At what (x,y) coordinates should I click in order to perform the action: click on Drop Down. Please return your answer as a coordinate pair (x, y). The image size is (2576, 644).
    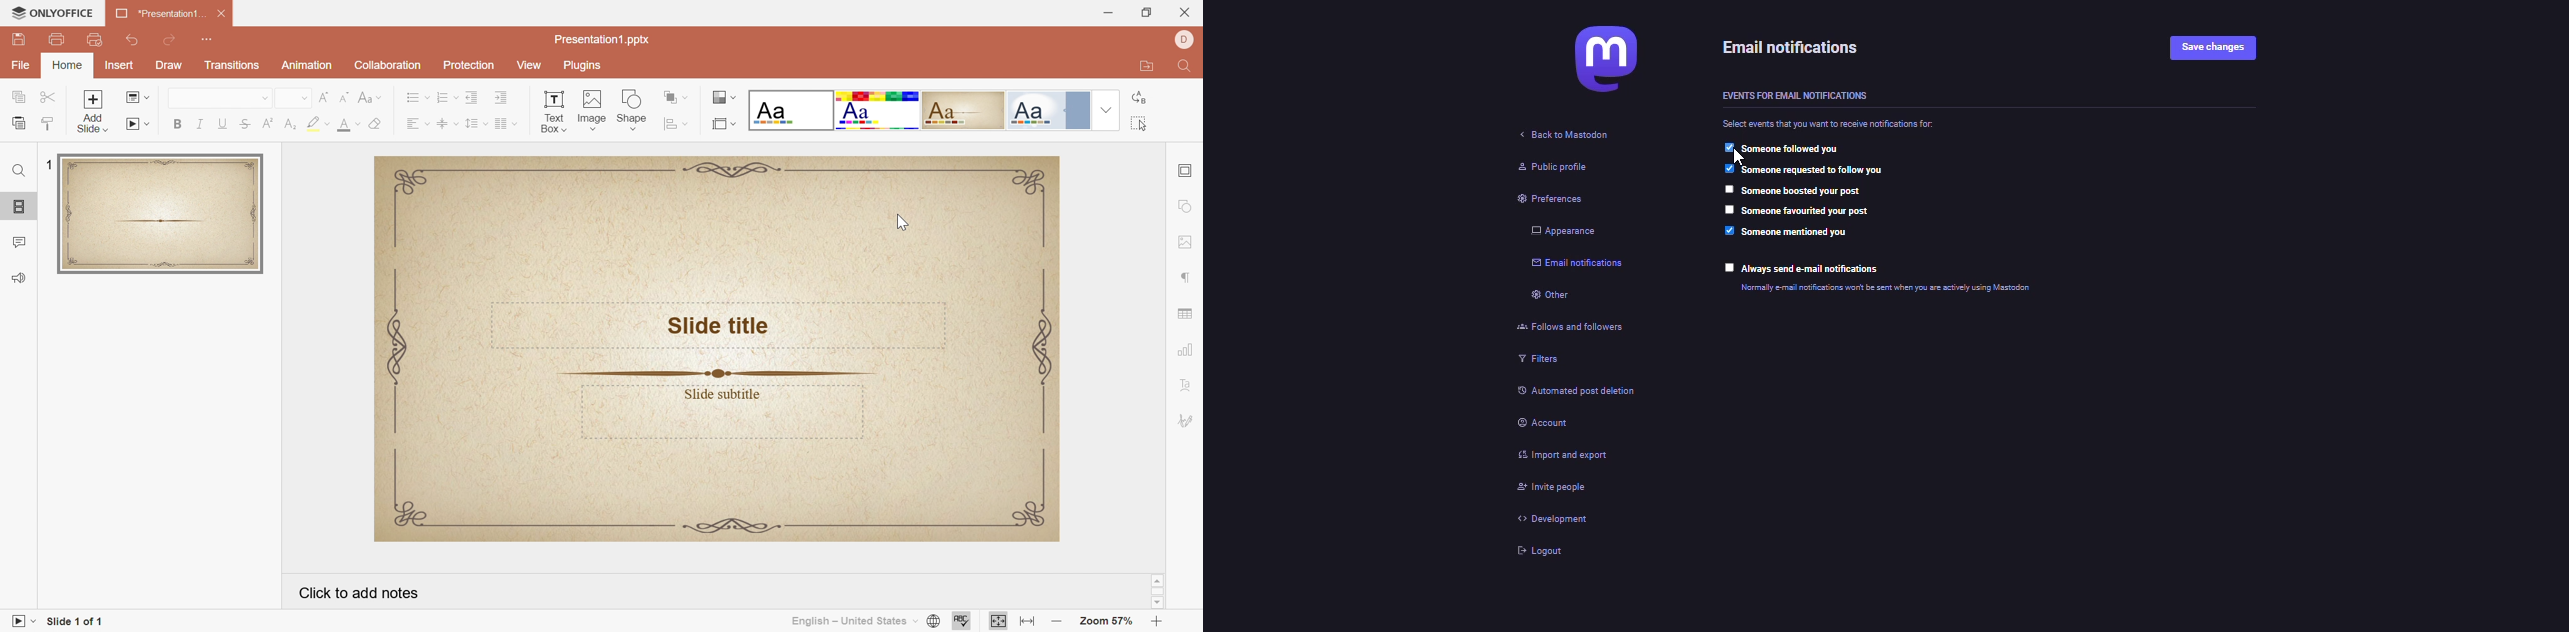
    Looking at the image, I should click on (458, 124).